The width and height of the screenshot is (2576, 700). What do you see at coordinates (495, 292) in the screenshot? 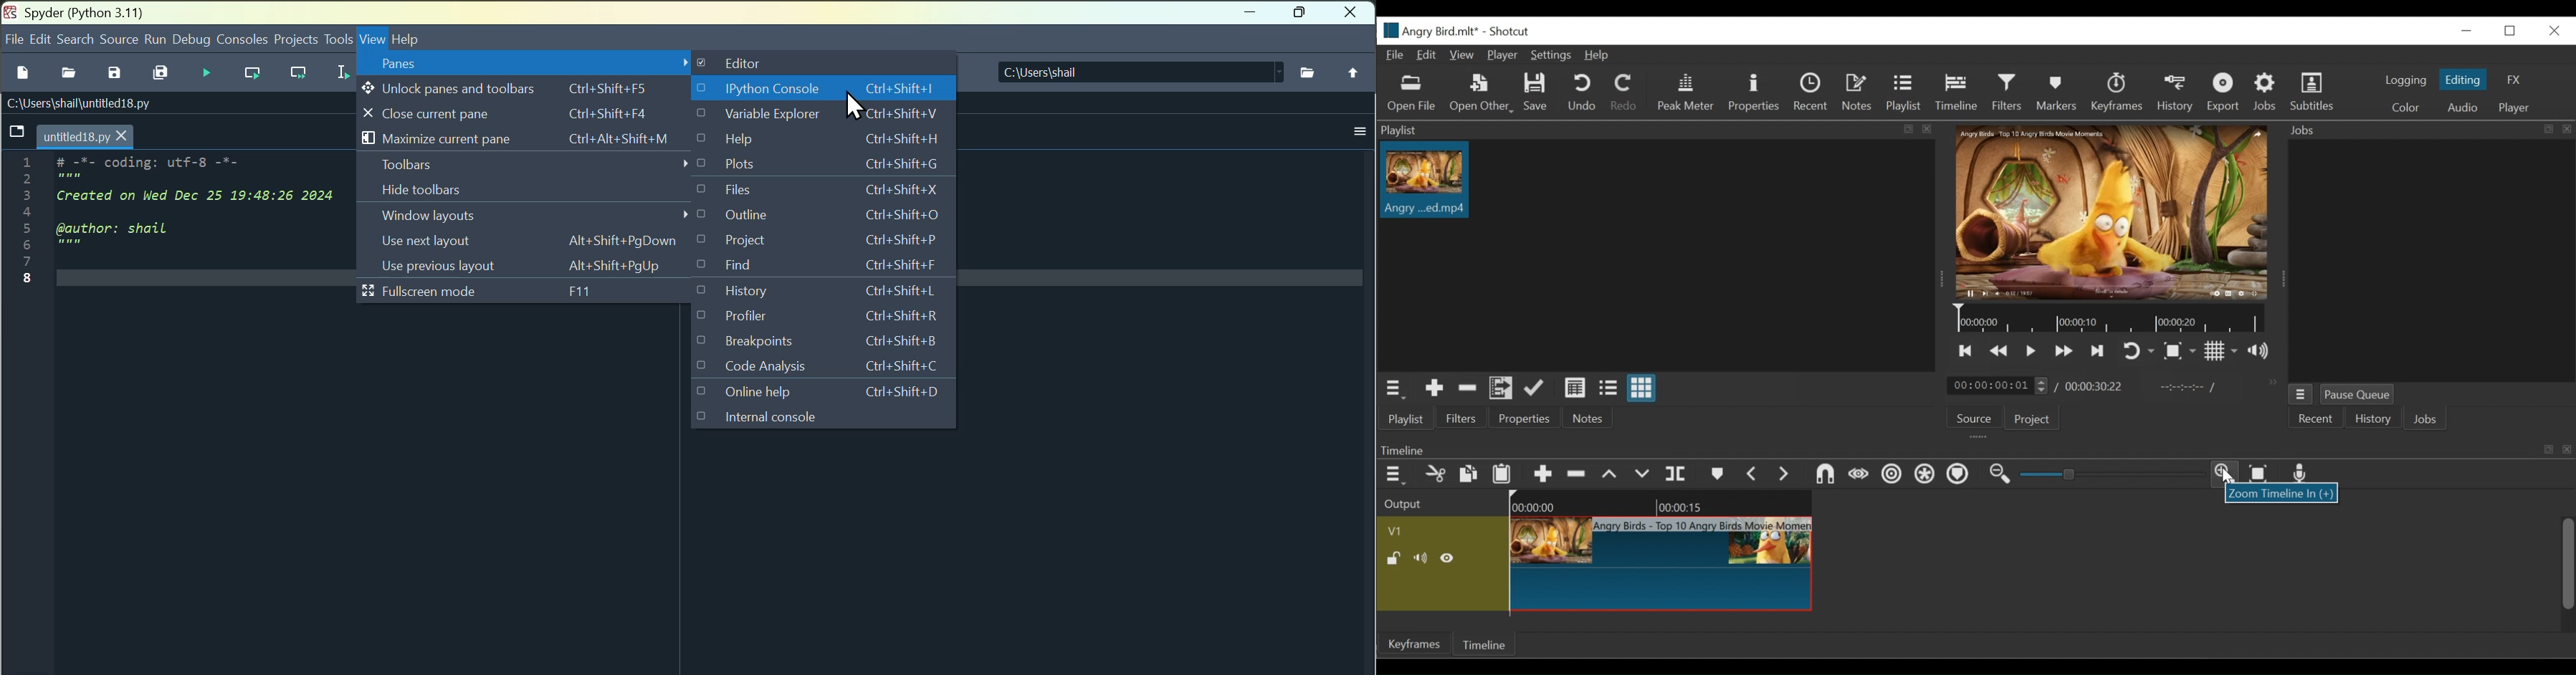
I see `Full screen mode` at bounding box center [495, 292].